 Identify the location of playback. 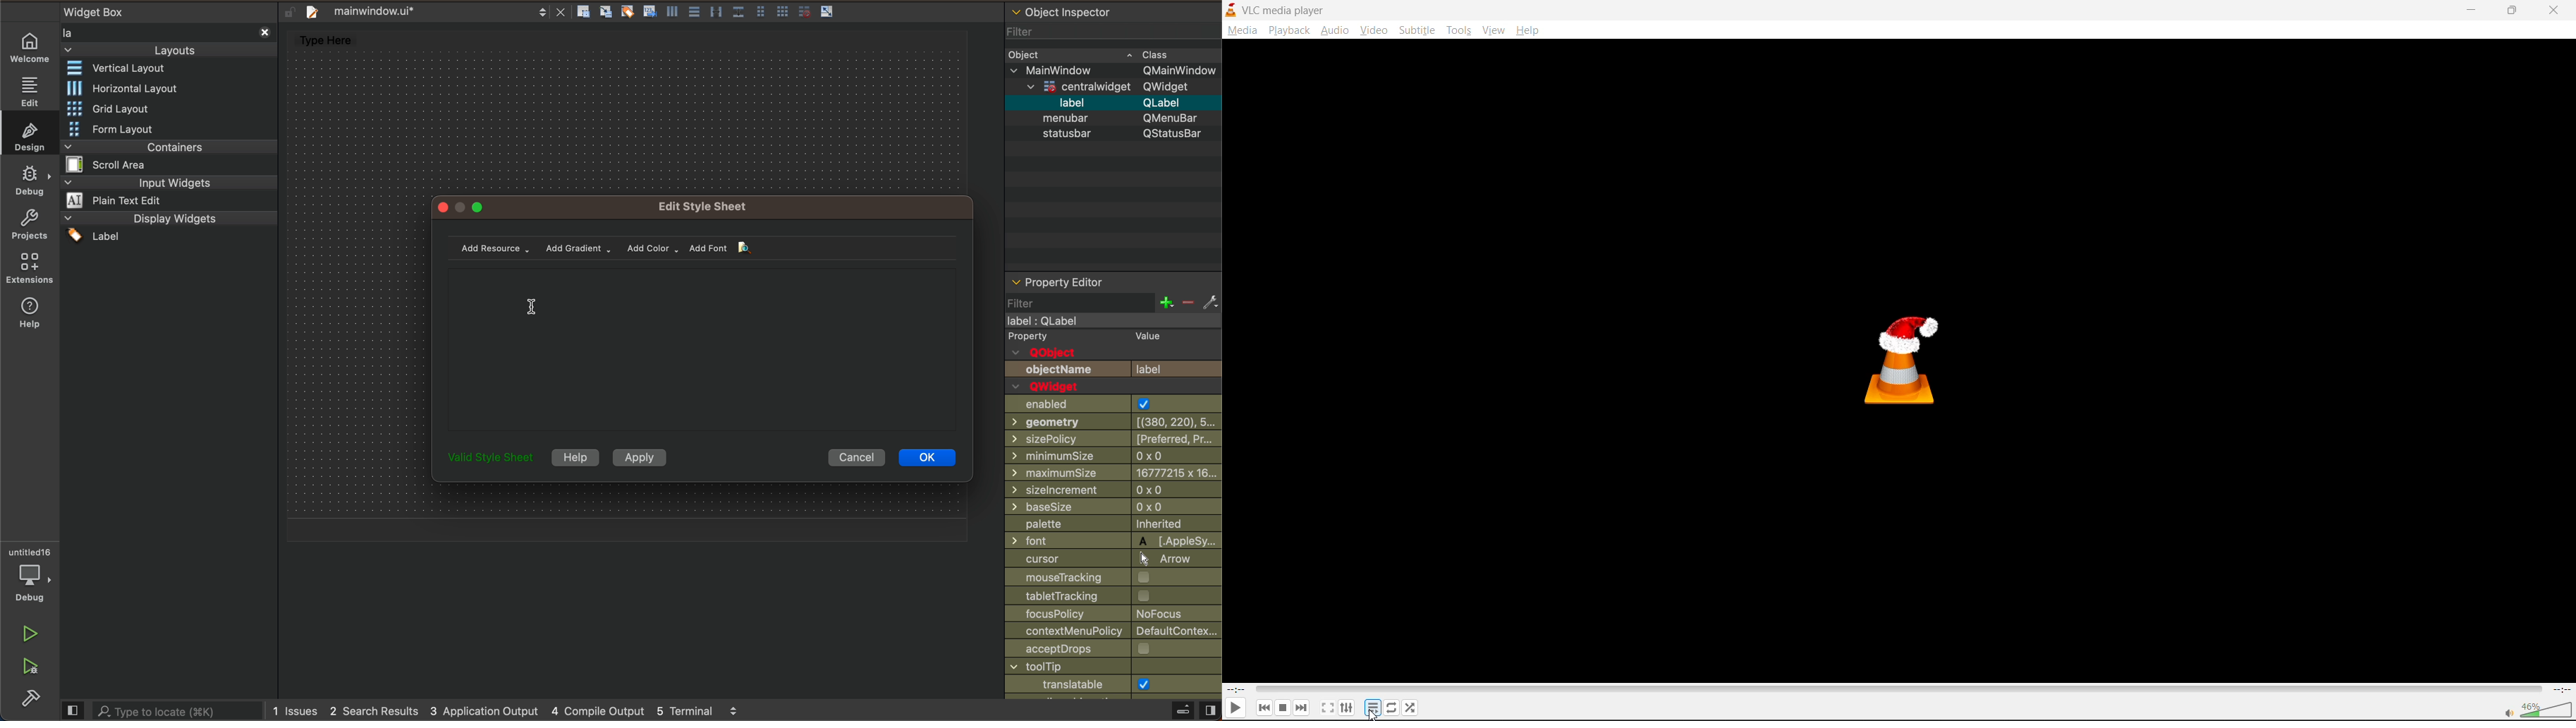
(1288, 30).